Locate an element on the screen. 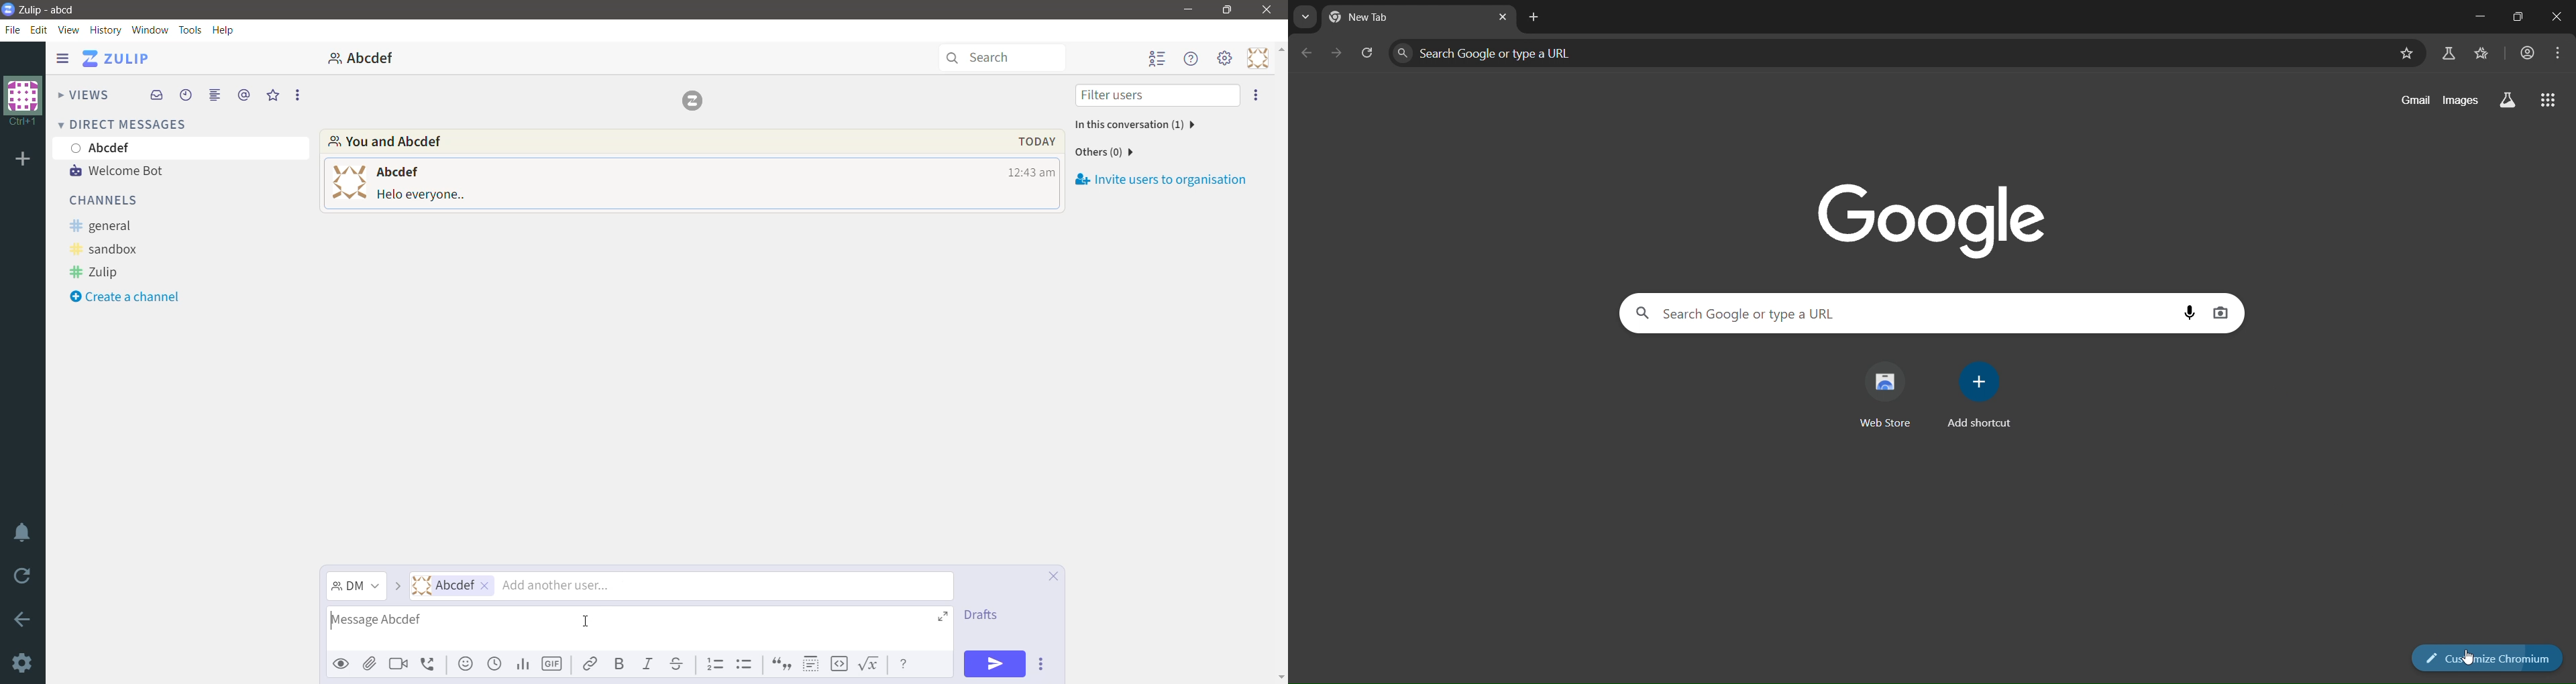 The height and width of the screenshot is (700, 2576). Personal Menu is located at coordinates (1255, 58).